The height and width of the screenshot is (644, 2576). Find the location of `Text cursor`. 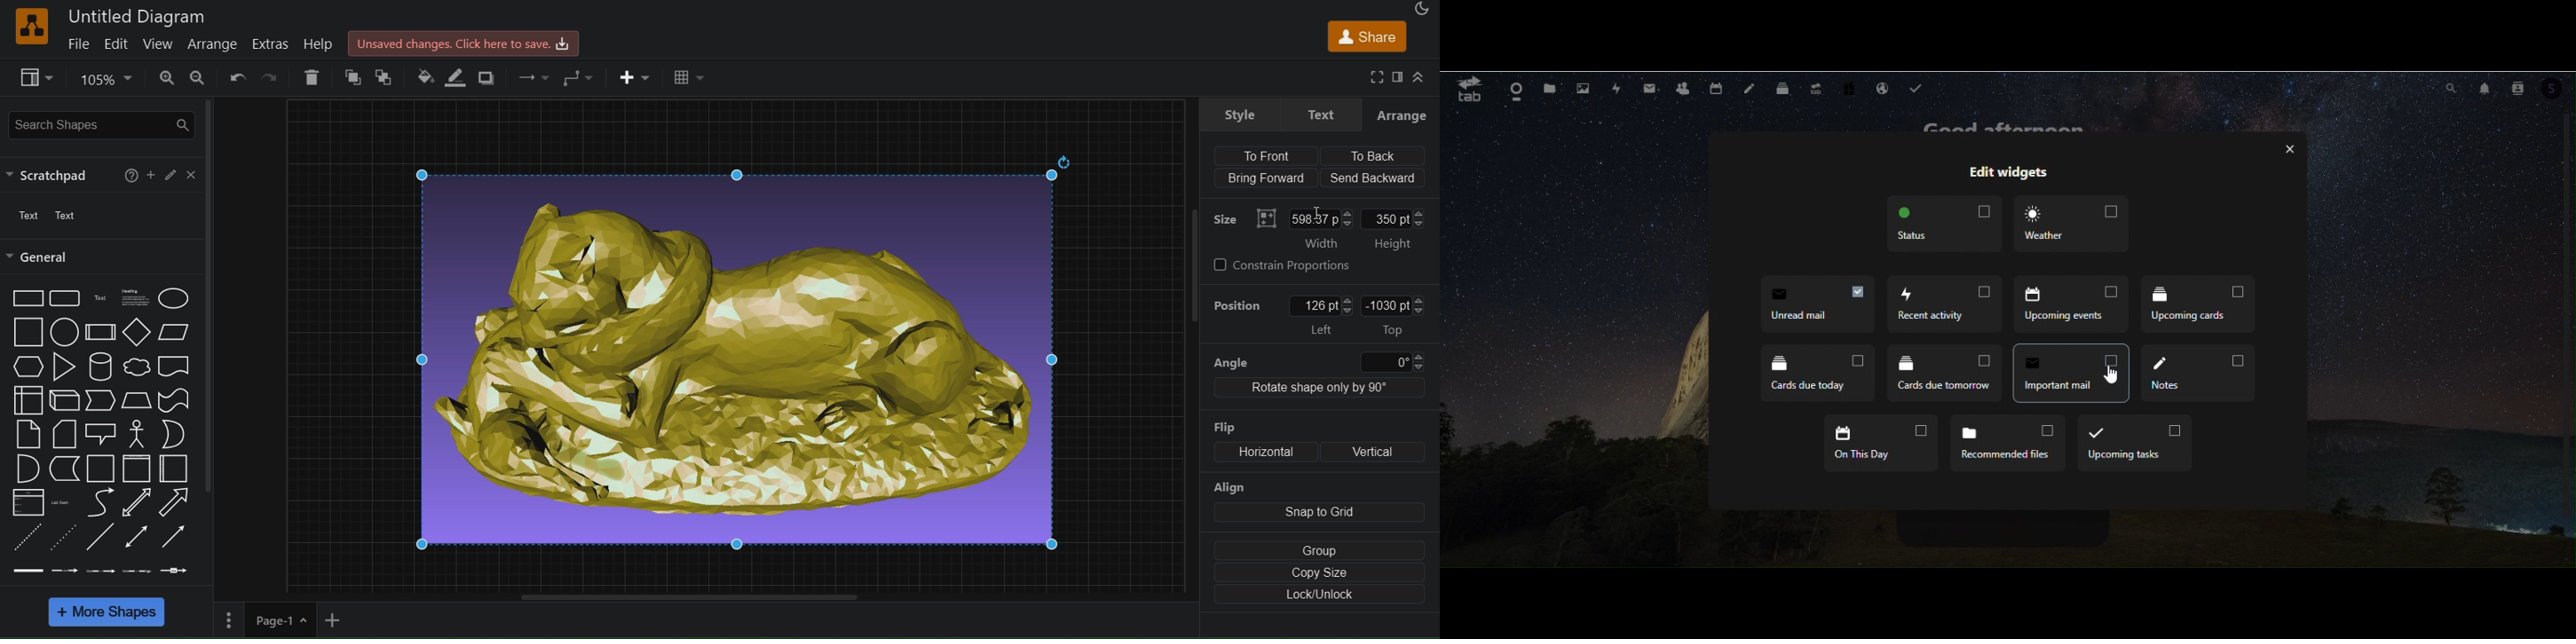

Text cursor is located at coordinates (1325, 214).